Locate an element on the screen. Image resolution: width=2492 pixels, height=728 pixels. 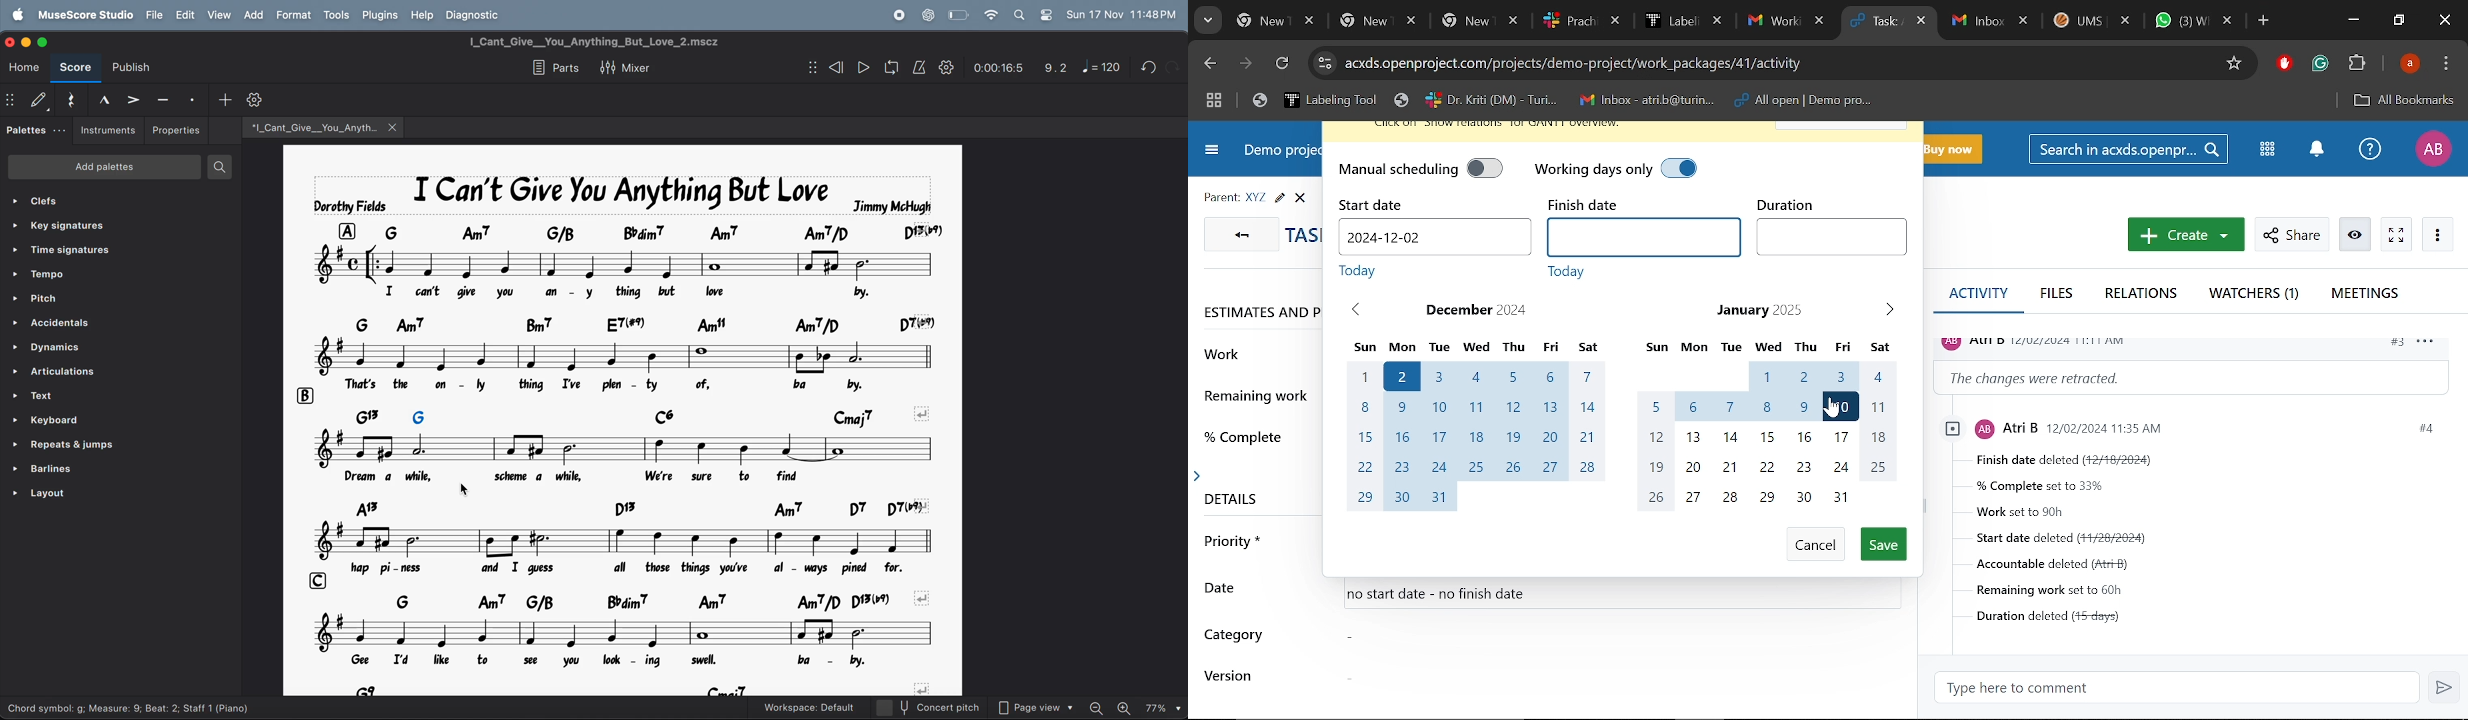
settings playback is located at coordinates (947, 67).